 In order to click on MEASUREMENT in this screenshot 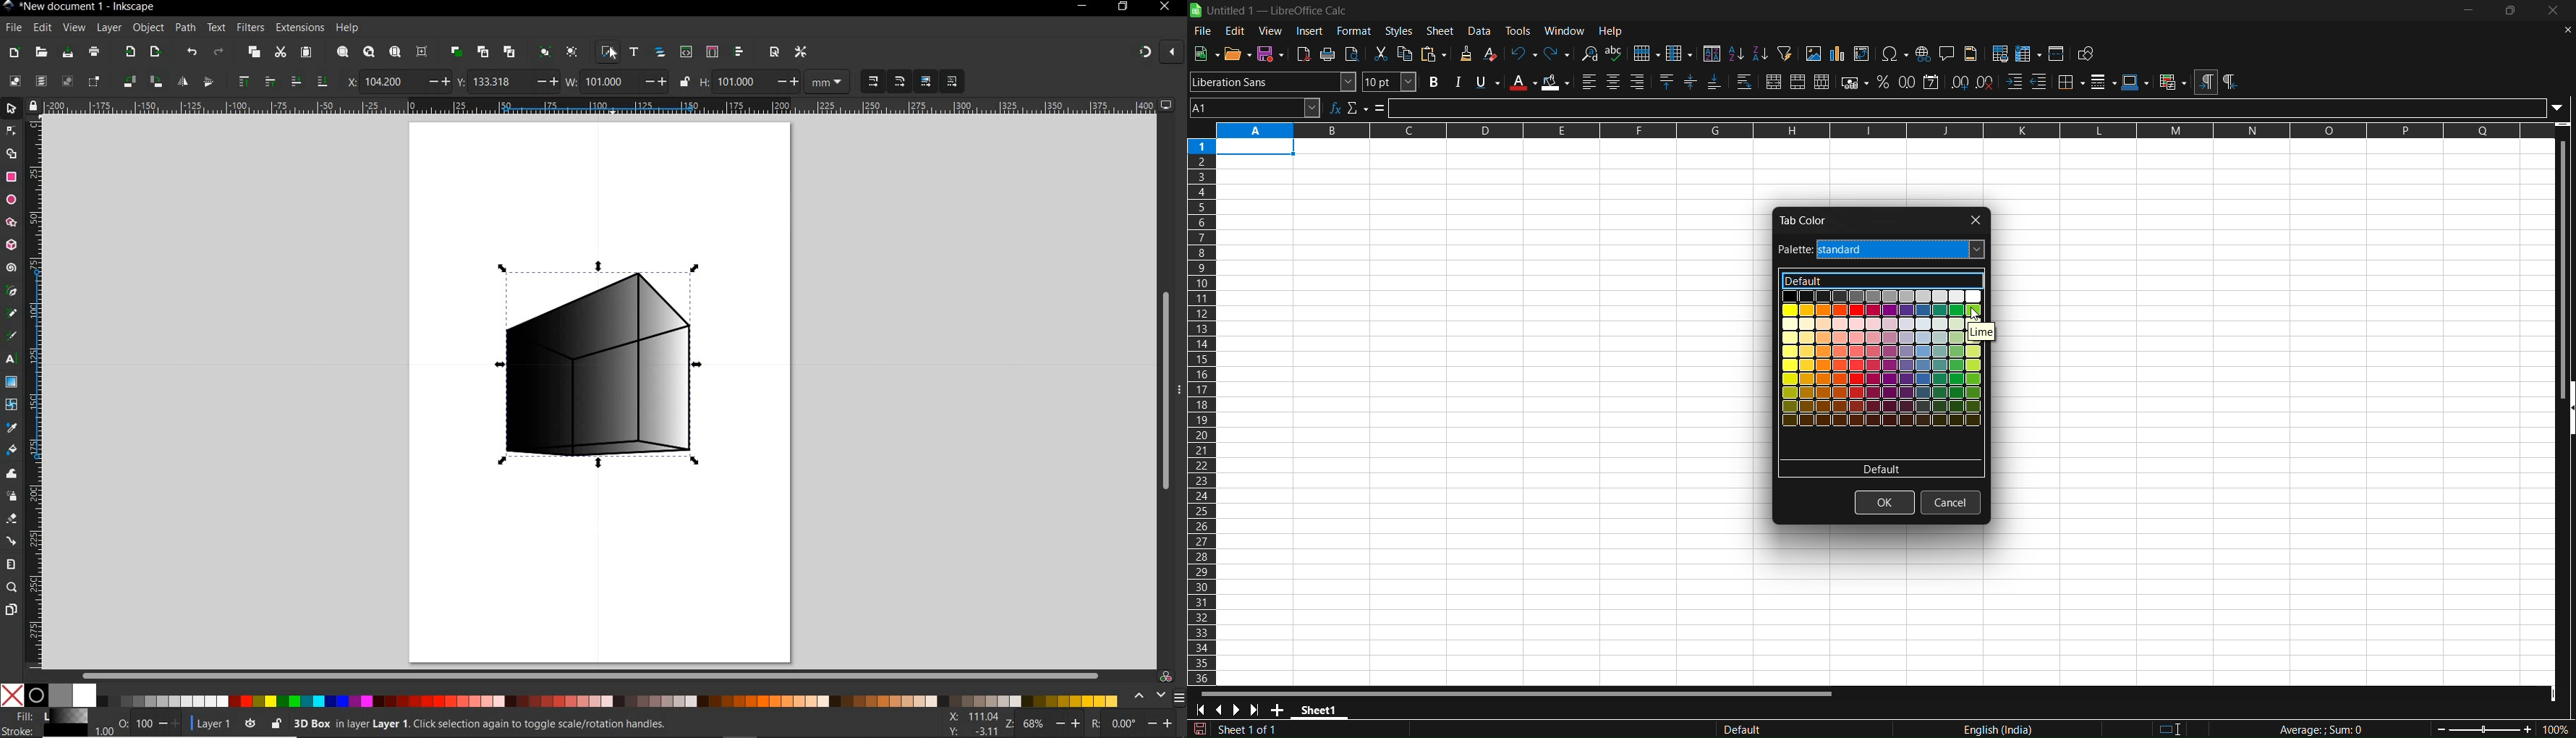, I will do `click(825, 81)`.